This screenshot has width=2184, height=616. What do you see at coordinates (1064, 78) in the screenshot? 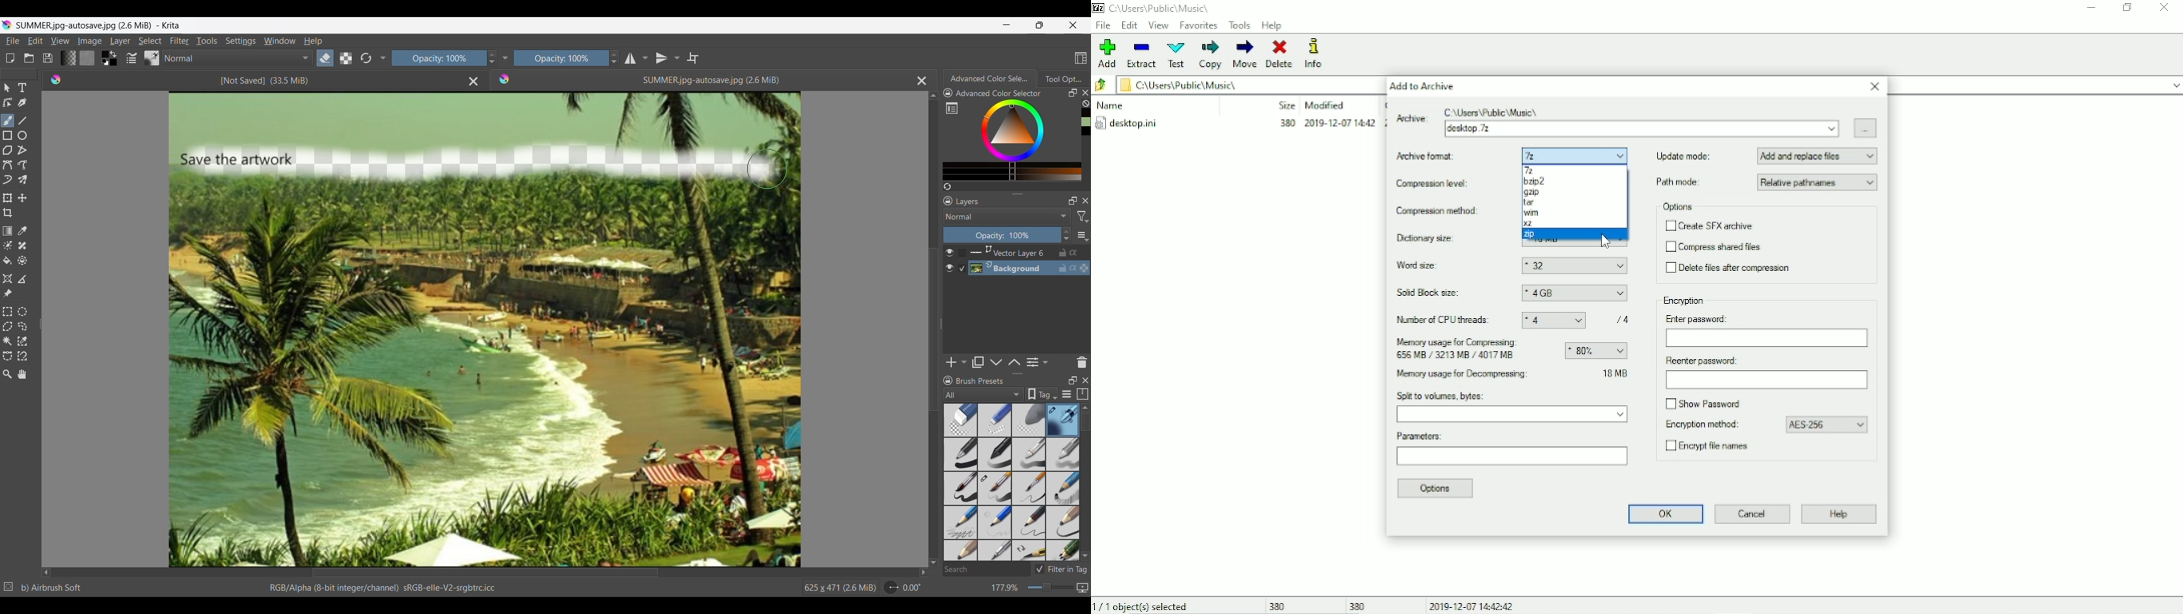
I see `Tool Options` at bounding box center [1064, 78].